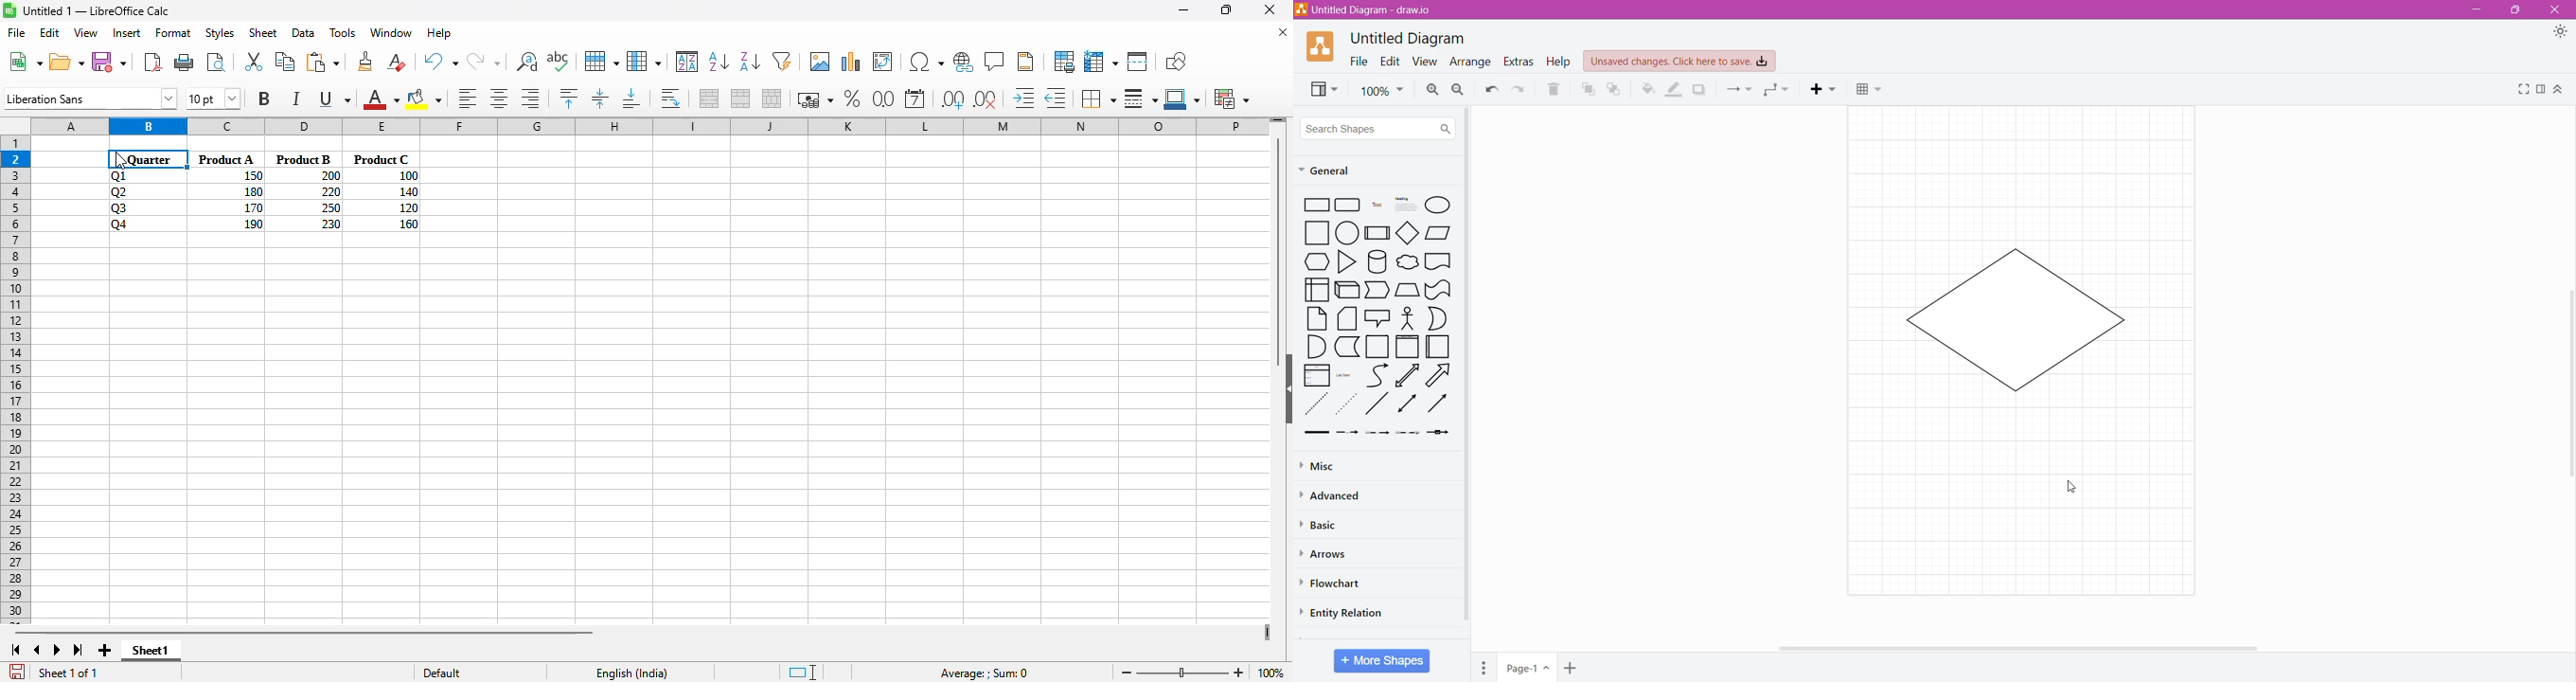 Image resolution: width=2576 pixels, height=700 pixels. I want to click on 180, so click(253, 191).